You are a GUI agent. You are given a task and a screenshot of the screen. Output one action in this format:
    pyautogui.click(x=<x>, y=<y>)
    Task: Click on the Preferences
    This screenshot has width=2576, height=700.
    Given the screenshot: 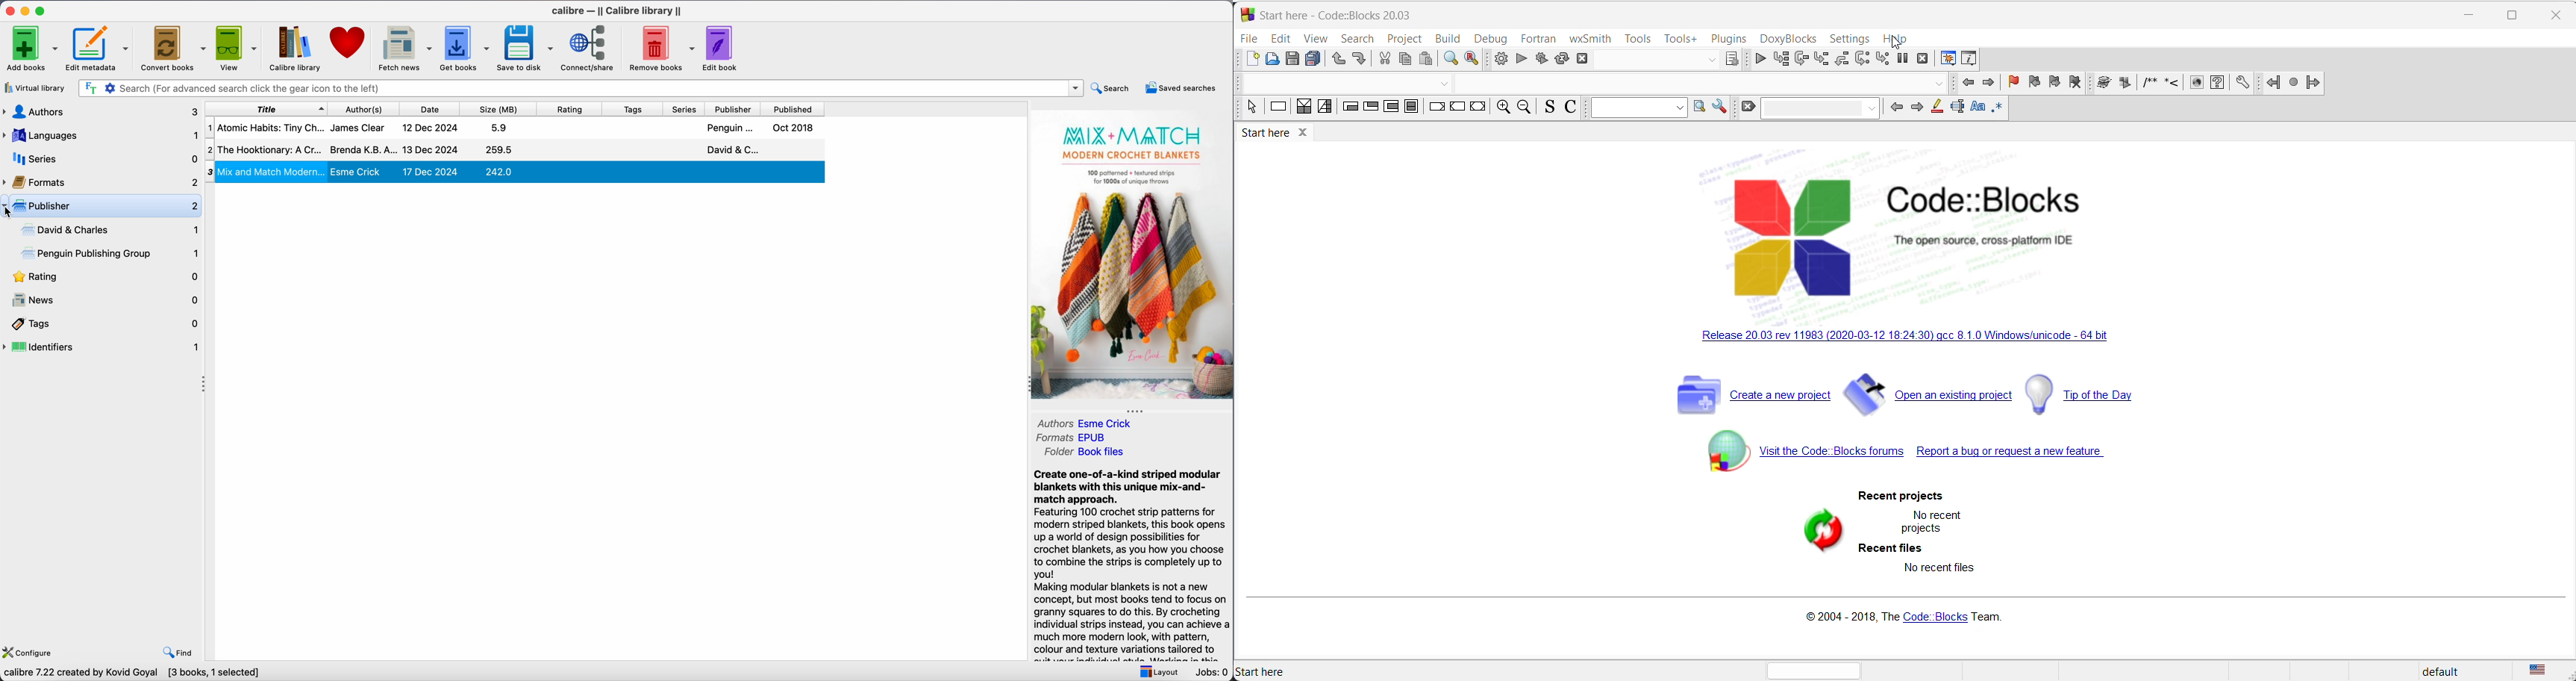 What is the action you would take?
    pyautogui.click(x=2242, y=84)
    